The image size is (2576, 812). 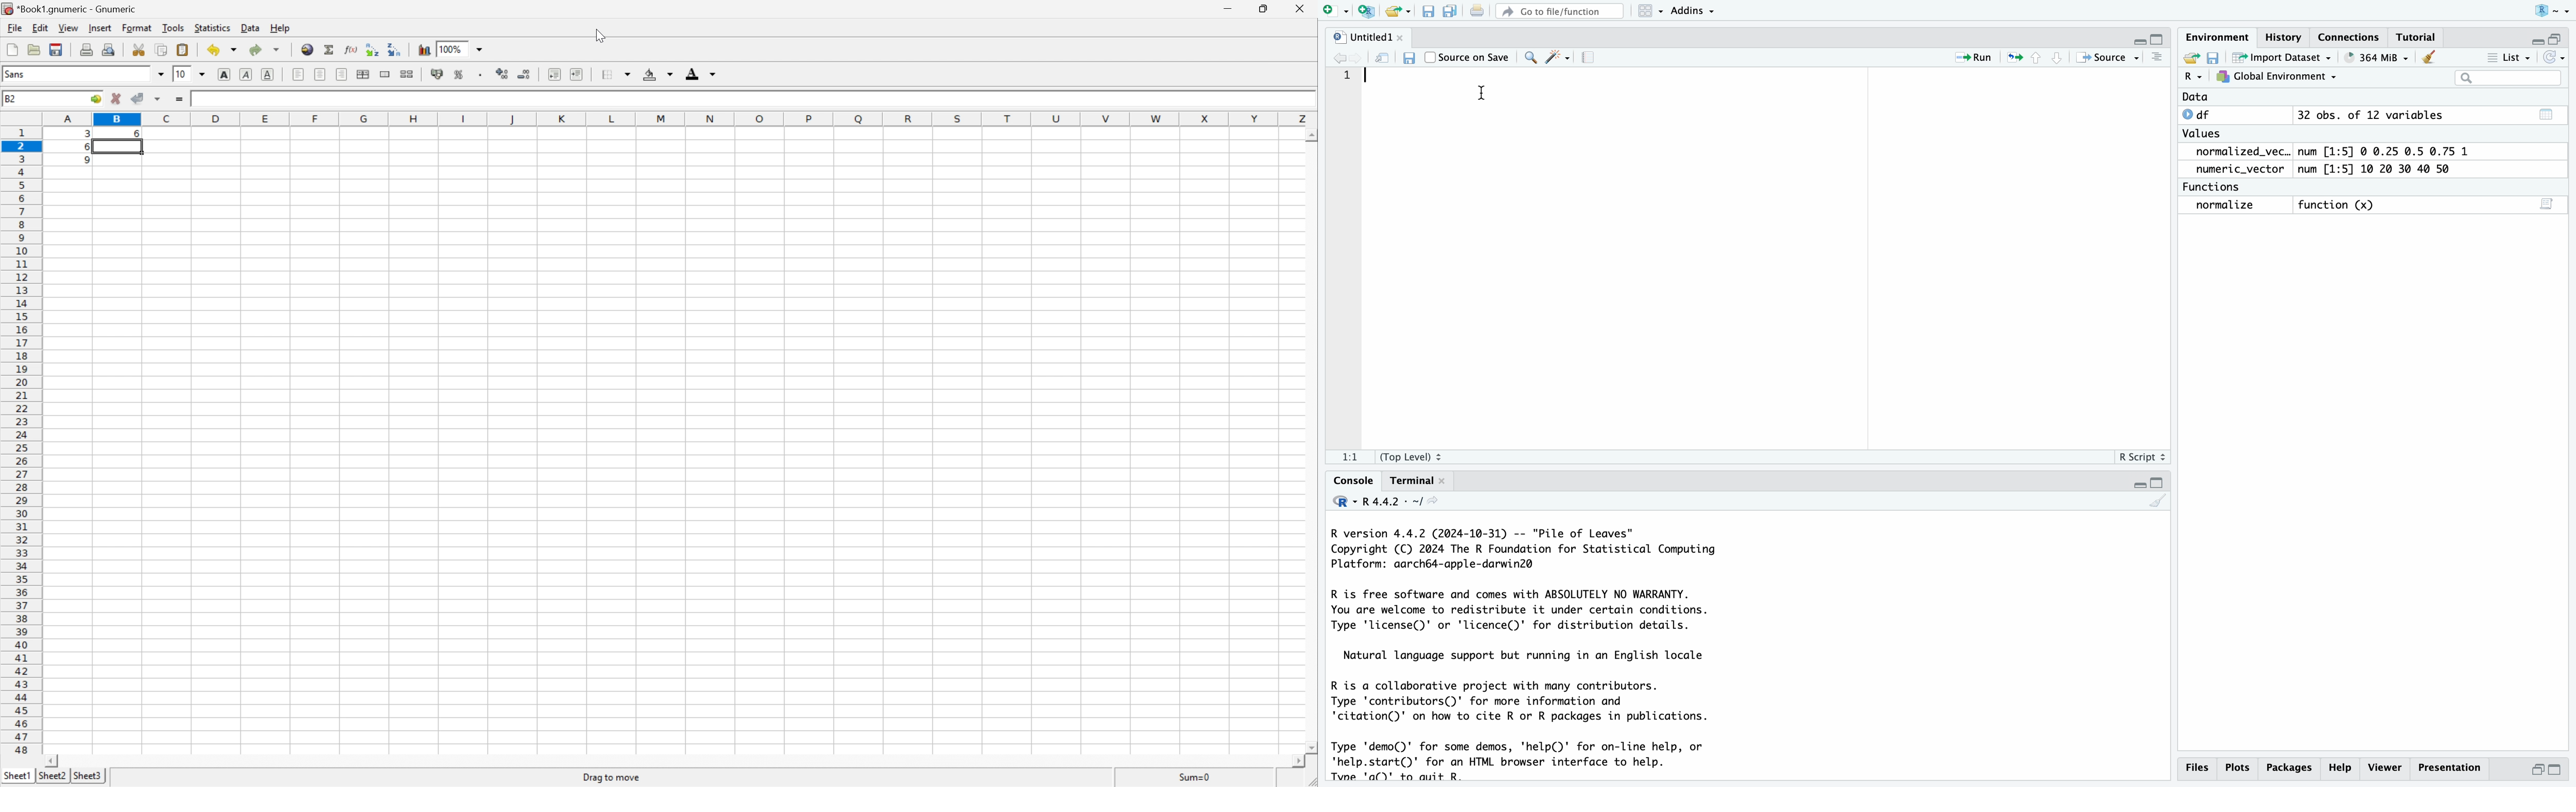 What do you see at coordinates (1694, 10) in the screenshot?
I see `Addins` at bounding box center [1694, 10].